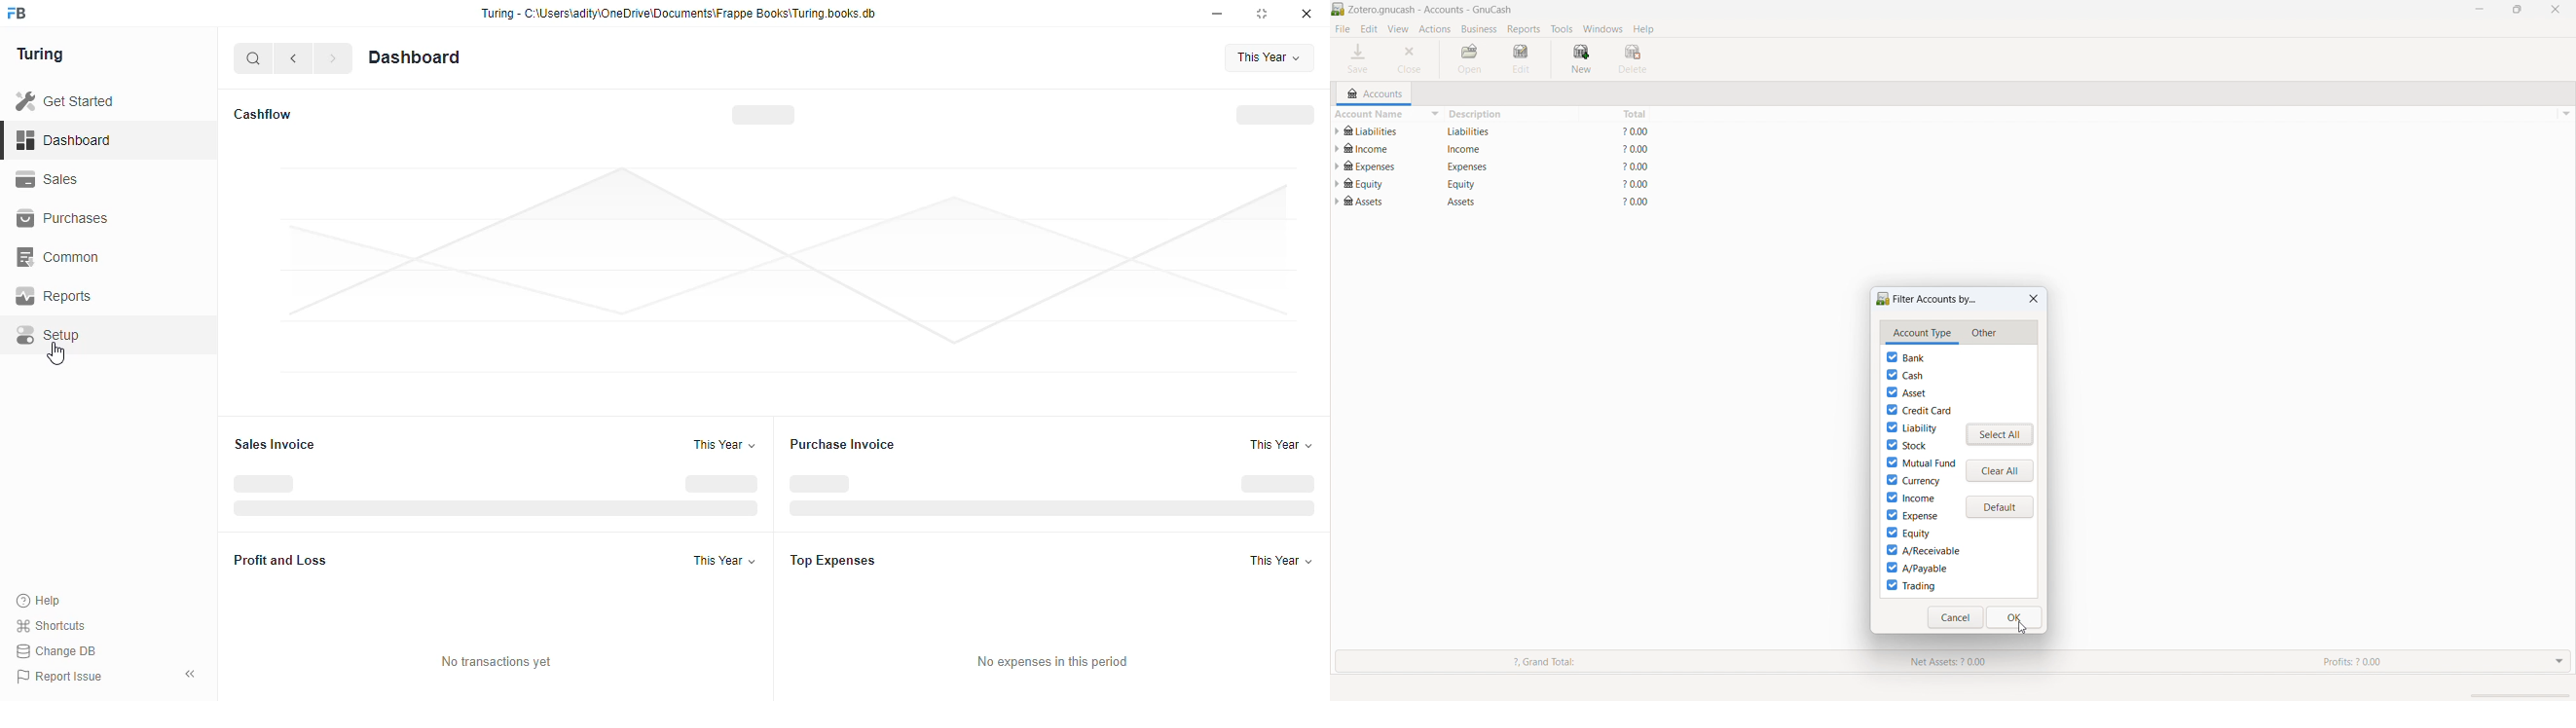 Image resolution: width=2576 pixels, height=728 pixels. I want to click on collapse, so click(192, 674).